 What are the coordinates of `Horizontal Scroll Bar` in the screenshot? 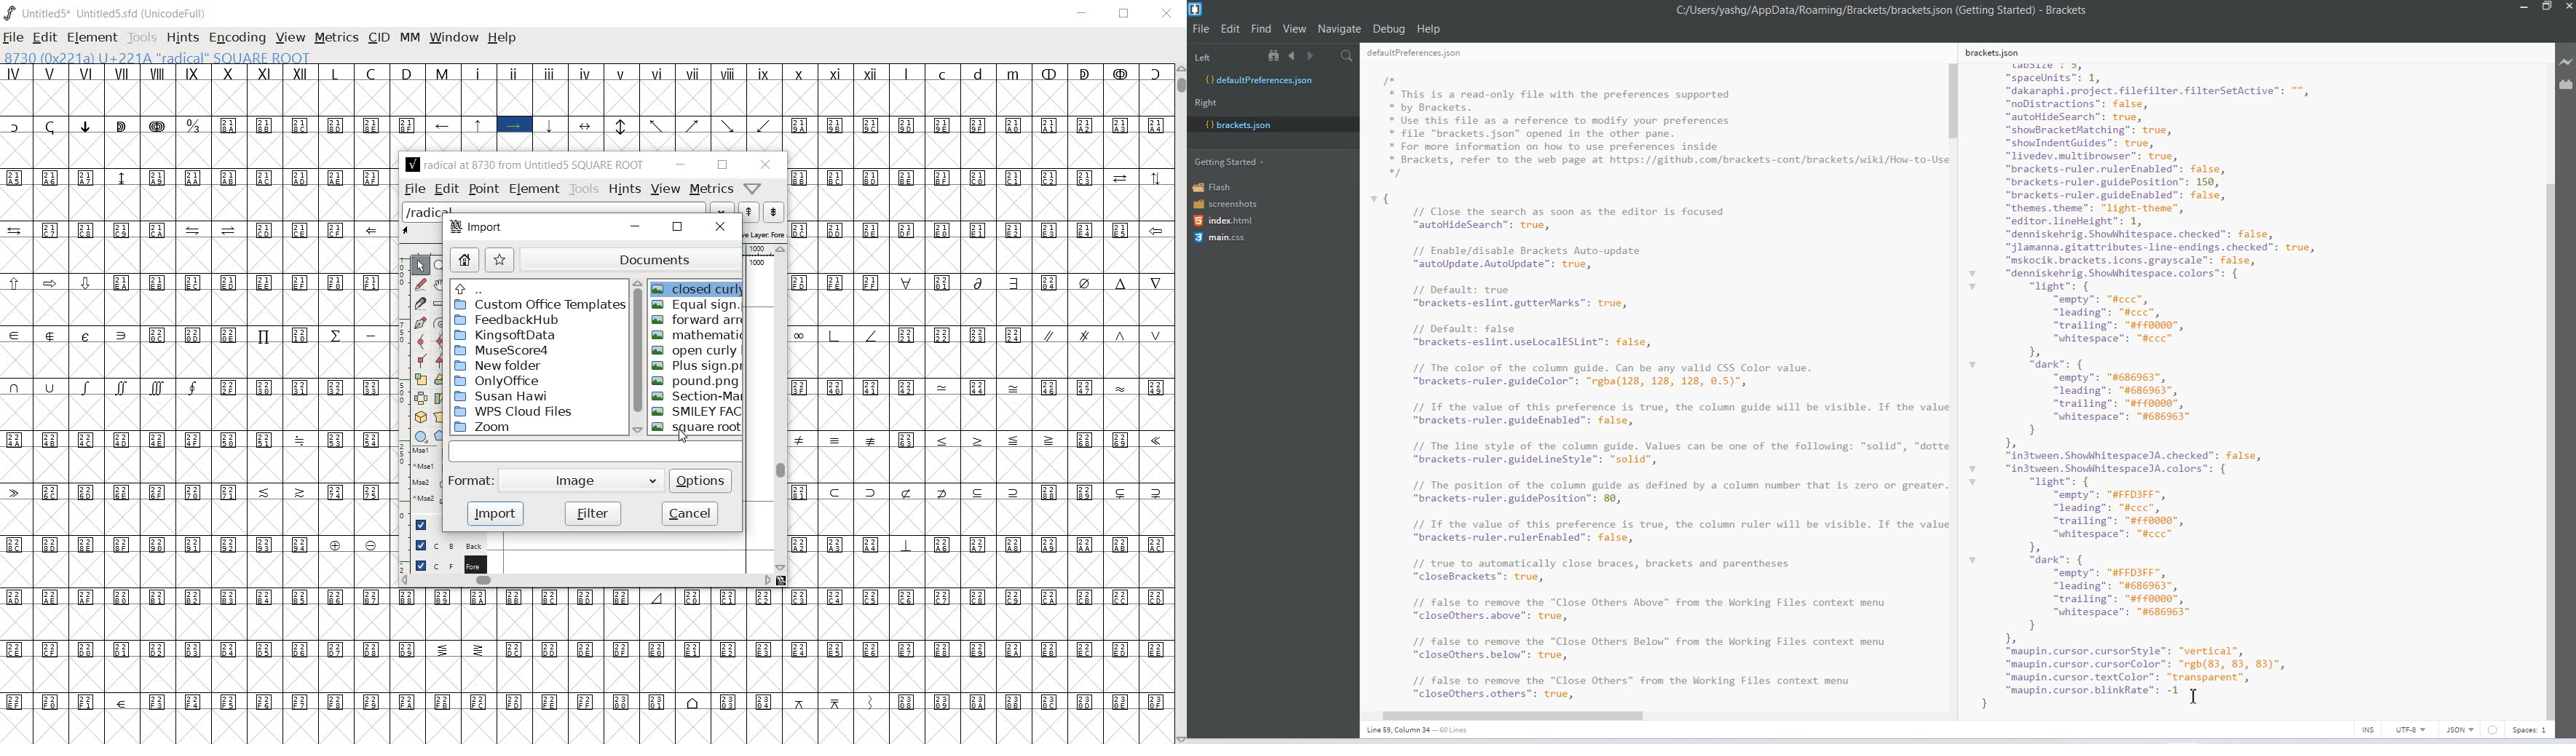 It's located at (1648, 713).